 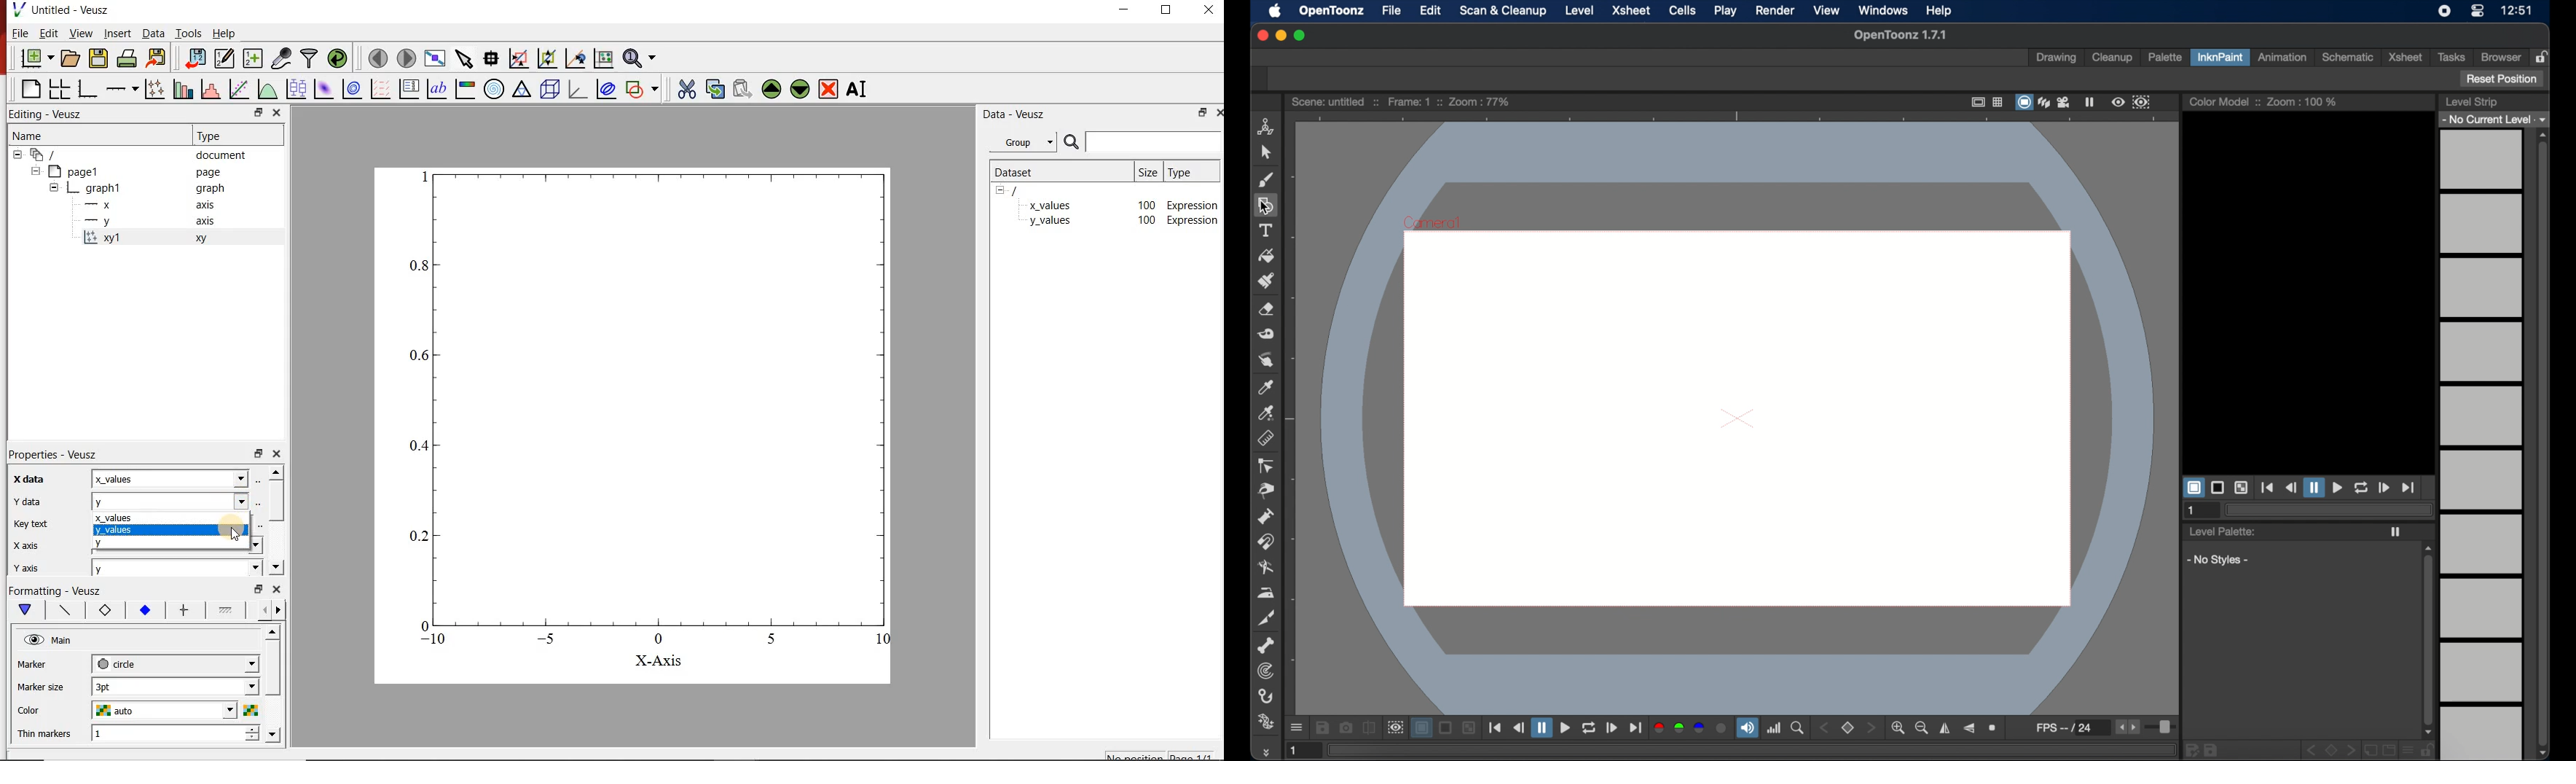 I want to click on rewind, so click(x=2290, y=488).